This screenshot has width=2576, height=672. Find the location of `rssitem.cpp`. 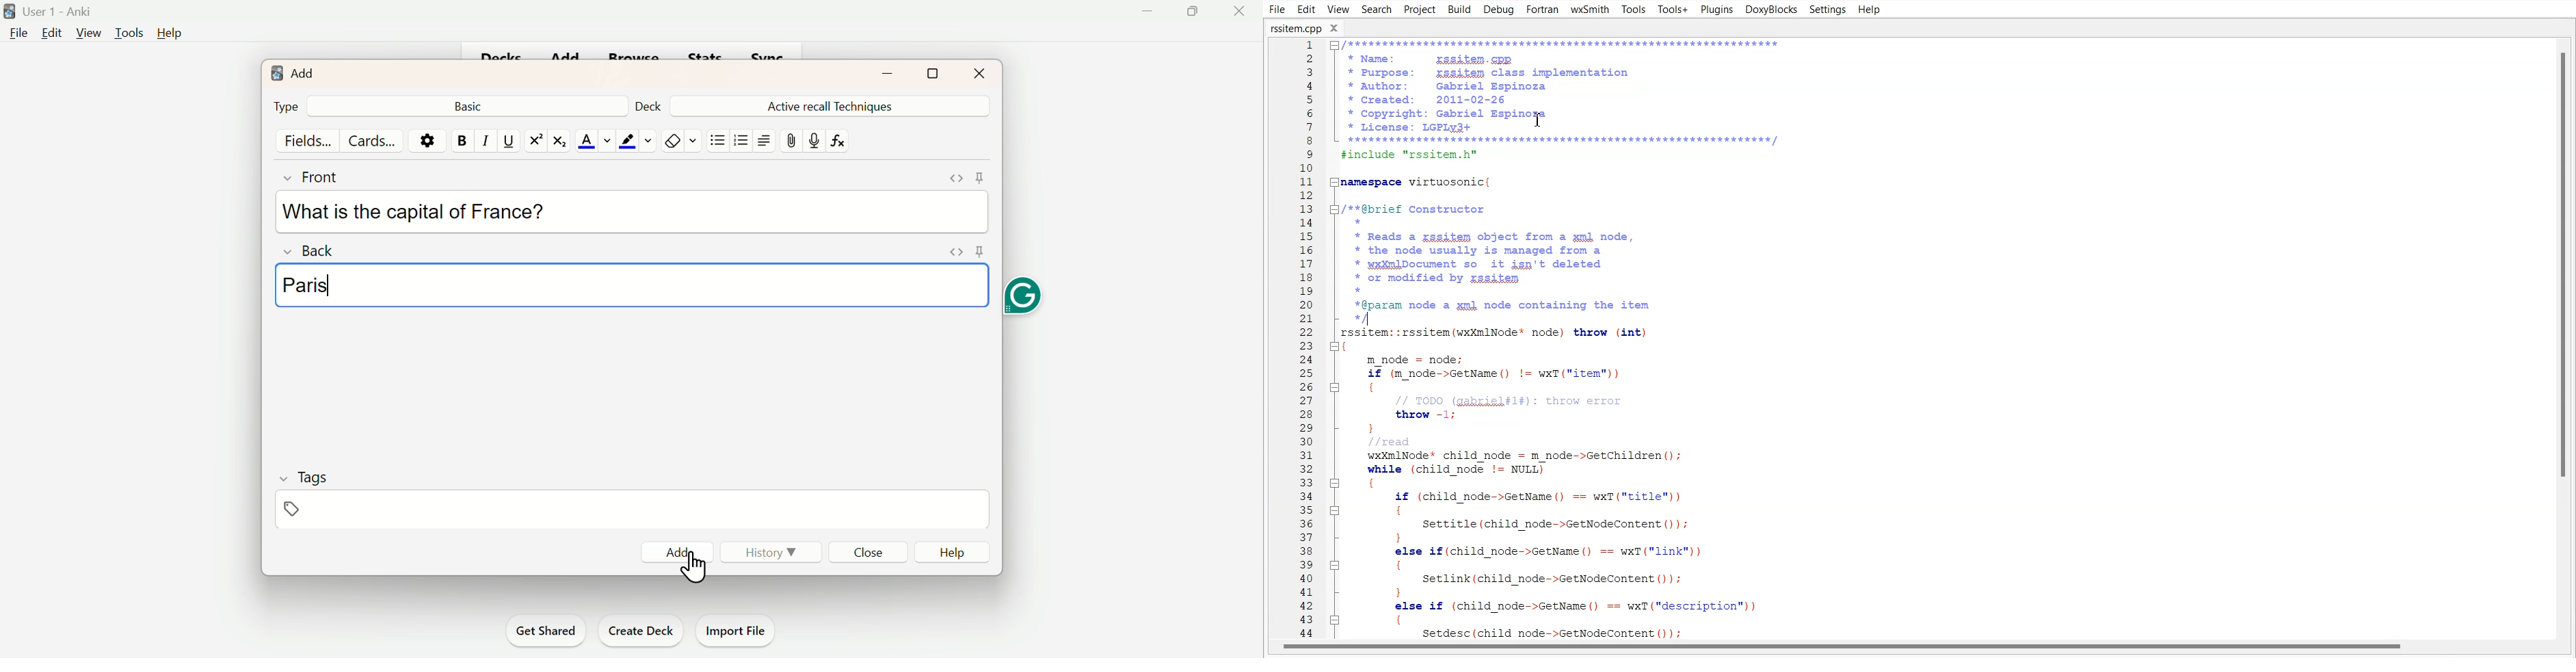

rssitem.cpp is located at coordinates (1303, 28).